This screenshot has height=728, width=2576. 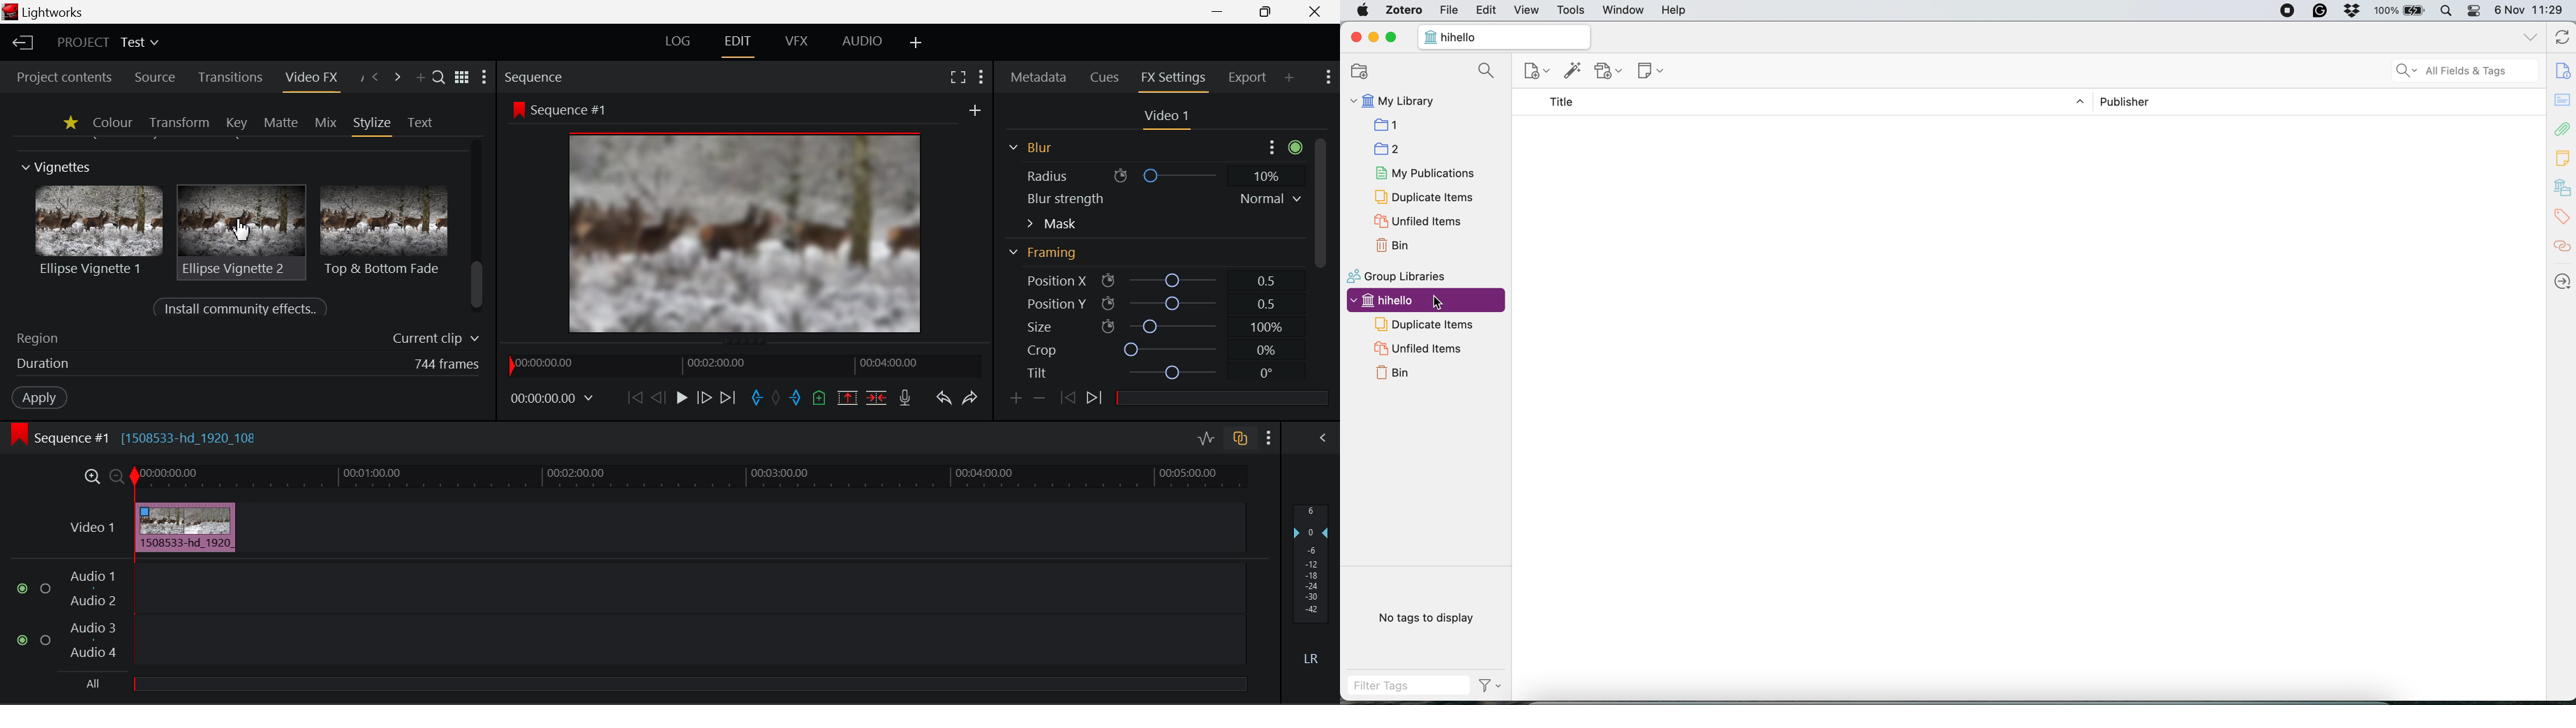 What do you see at coordinates (47, 13) in the screenshot?
I see `Window Title` at bounding box center [47, 13].